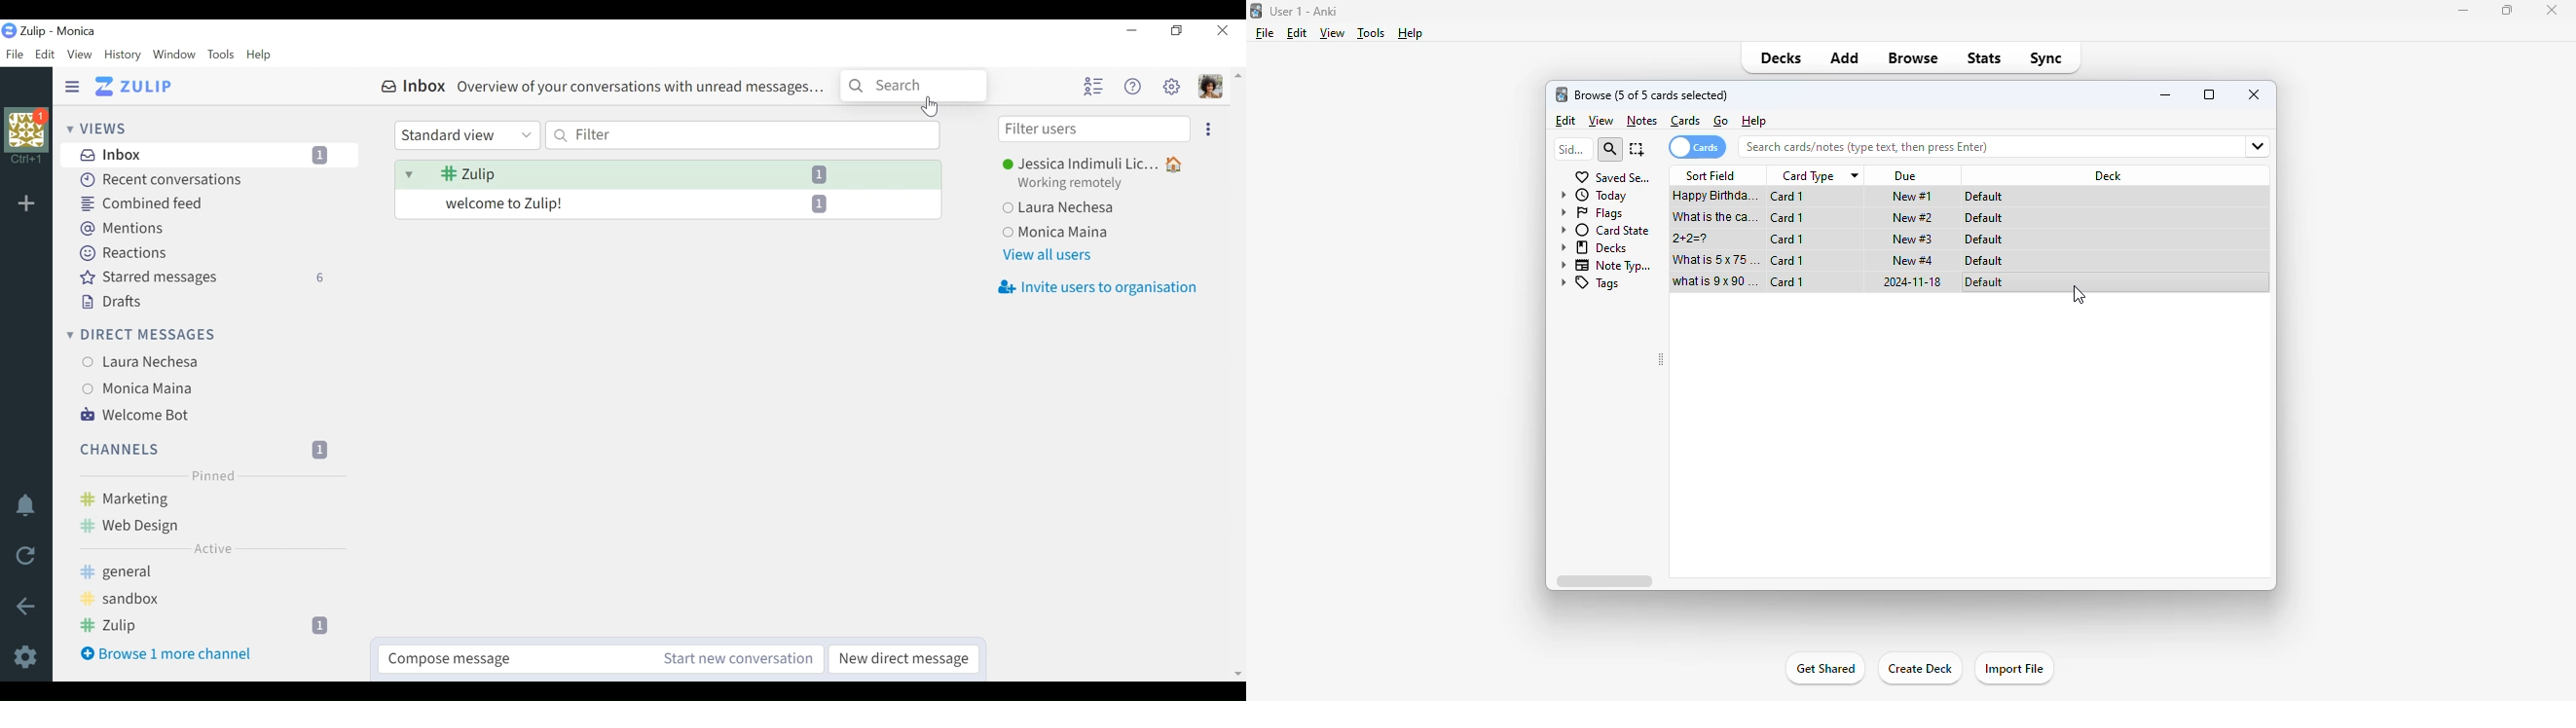 The image size is (2576, 728). Describe the element at coordinates (48, 56) in the screenshot. I see `Edit` at that location.